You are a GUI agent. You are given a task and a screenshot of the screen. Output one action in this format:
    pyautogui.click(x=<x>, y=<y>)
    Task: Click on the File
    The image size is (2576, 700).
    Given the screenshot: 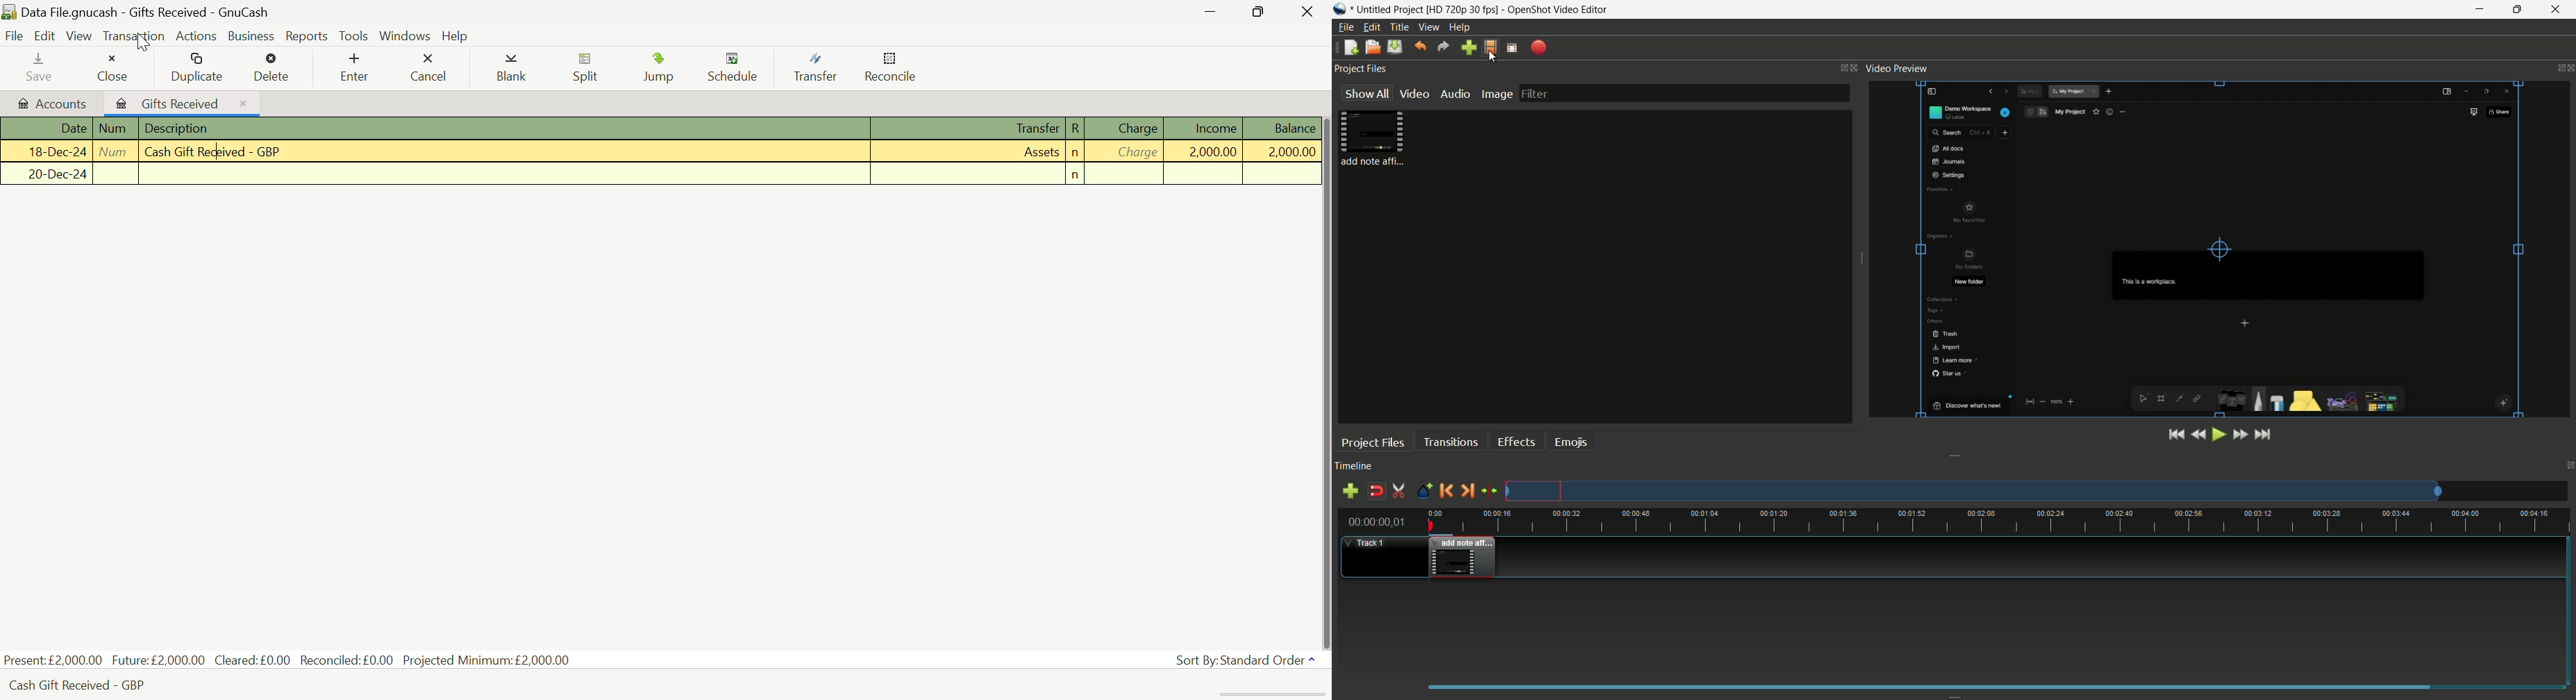 What is the action you would take?
    pyautogui.click(x=13, y=35)
    